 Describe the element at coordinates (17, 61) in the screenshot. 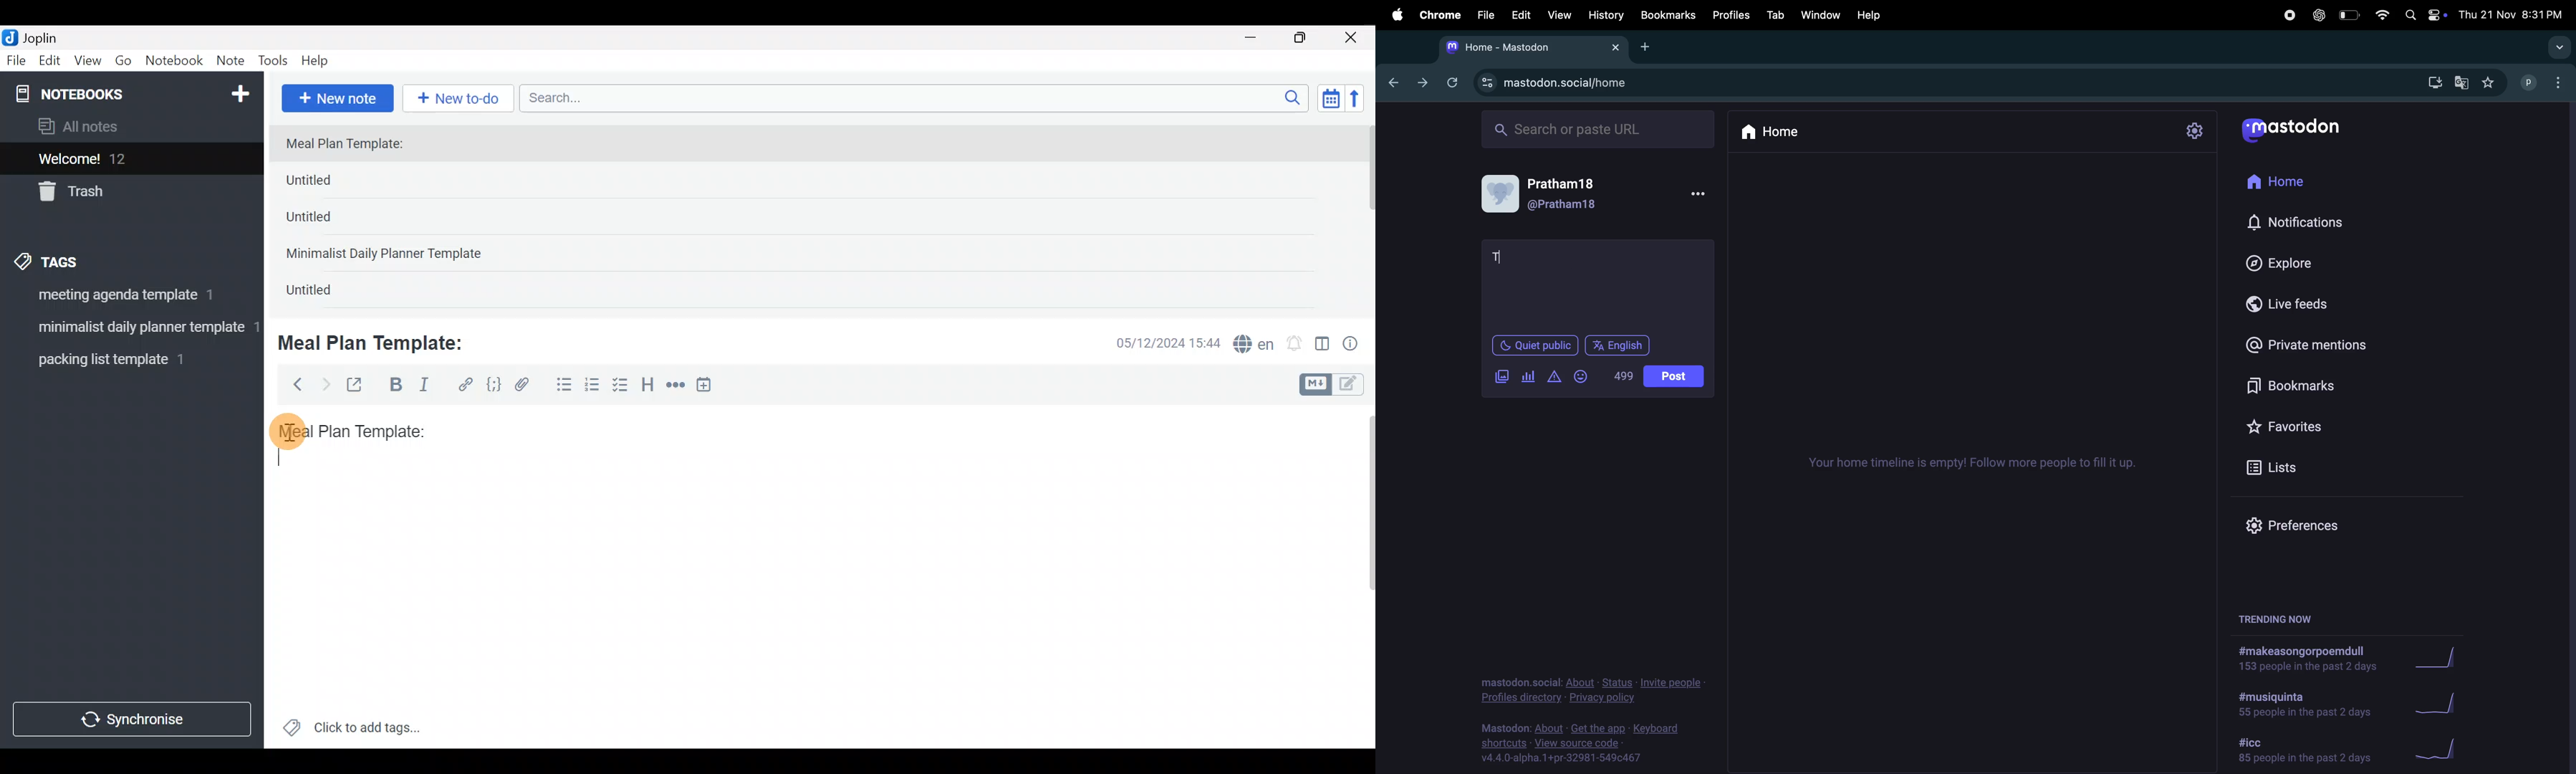

I see `File` at that location.